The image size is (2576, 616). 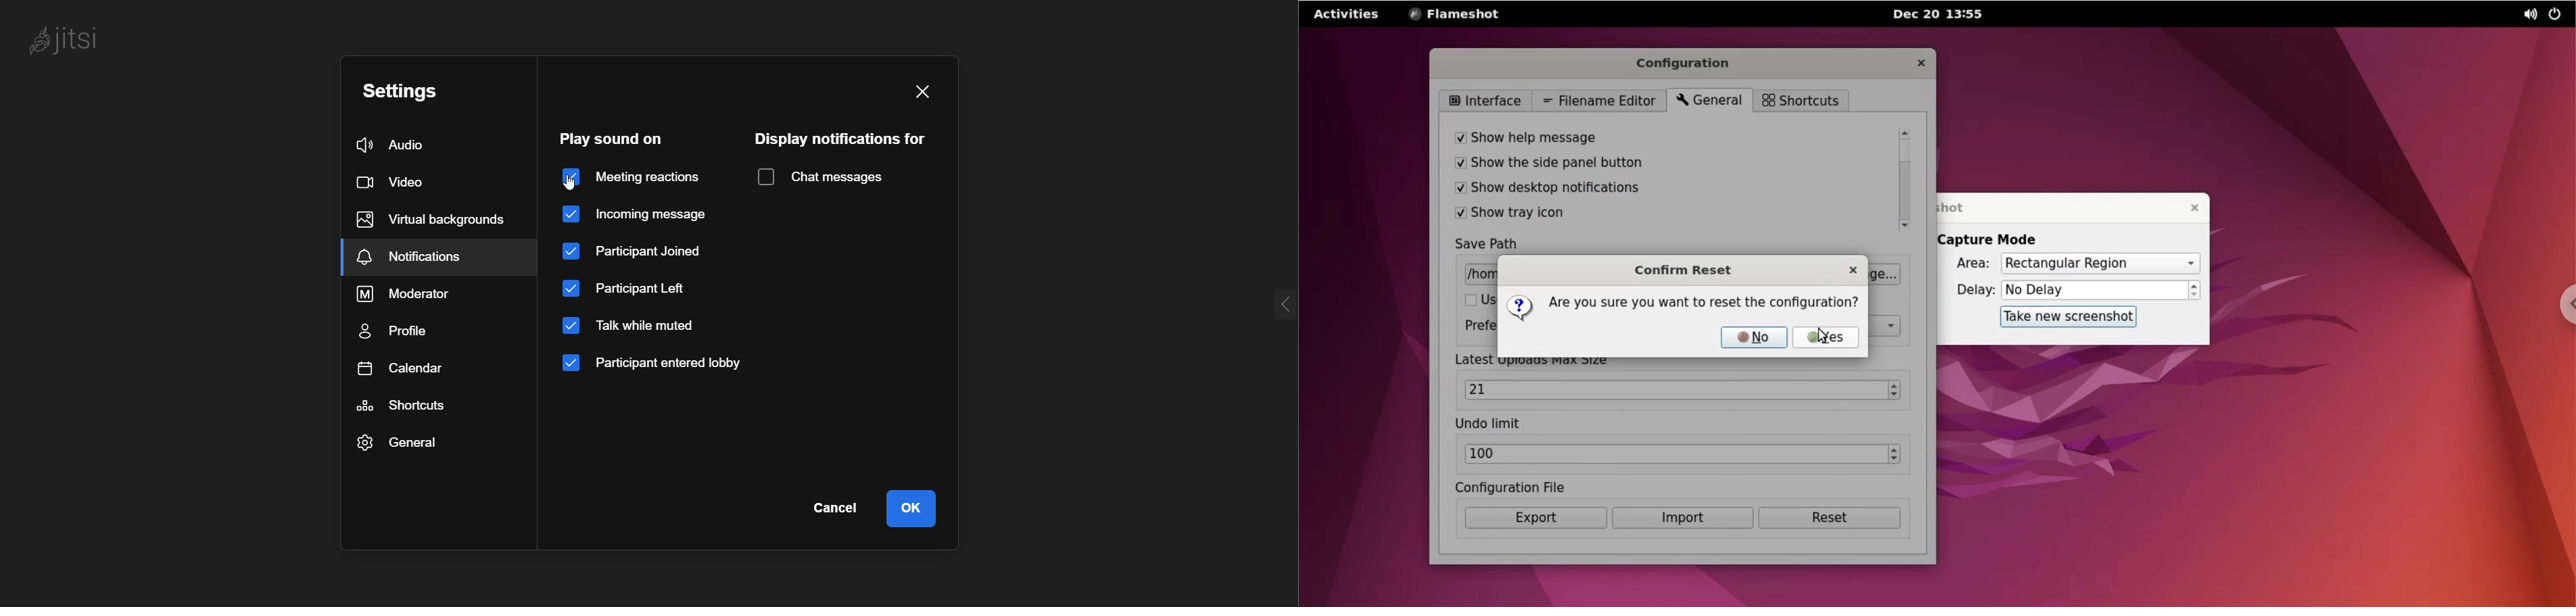 I want to click on Dec 20 13:54, so click(x=1946, y=15).